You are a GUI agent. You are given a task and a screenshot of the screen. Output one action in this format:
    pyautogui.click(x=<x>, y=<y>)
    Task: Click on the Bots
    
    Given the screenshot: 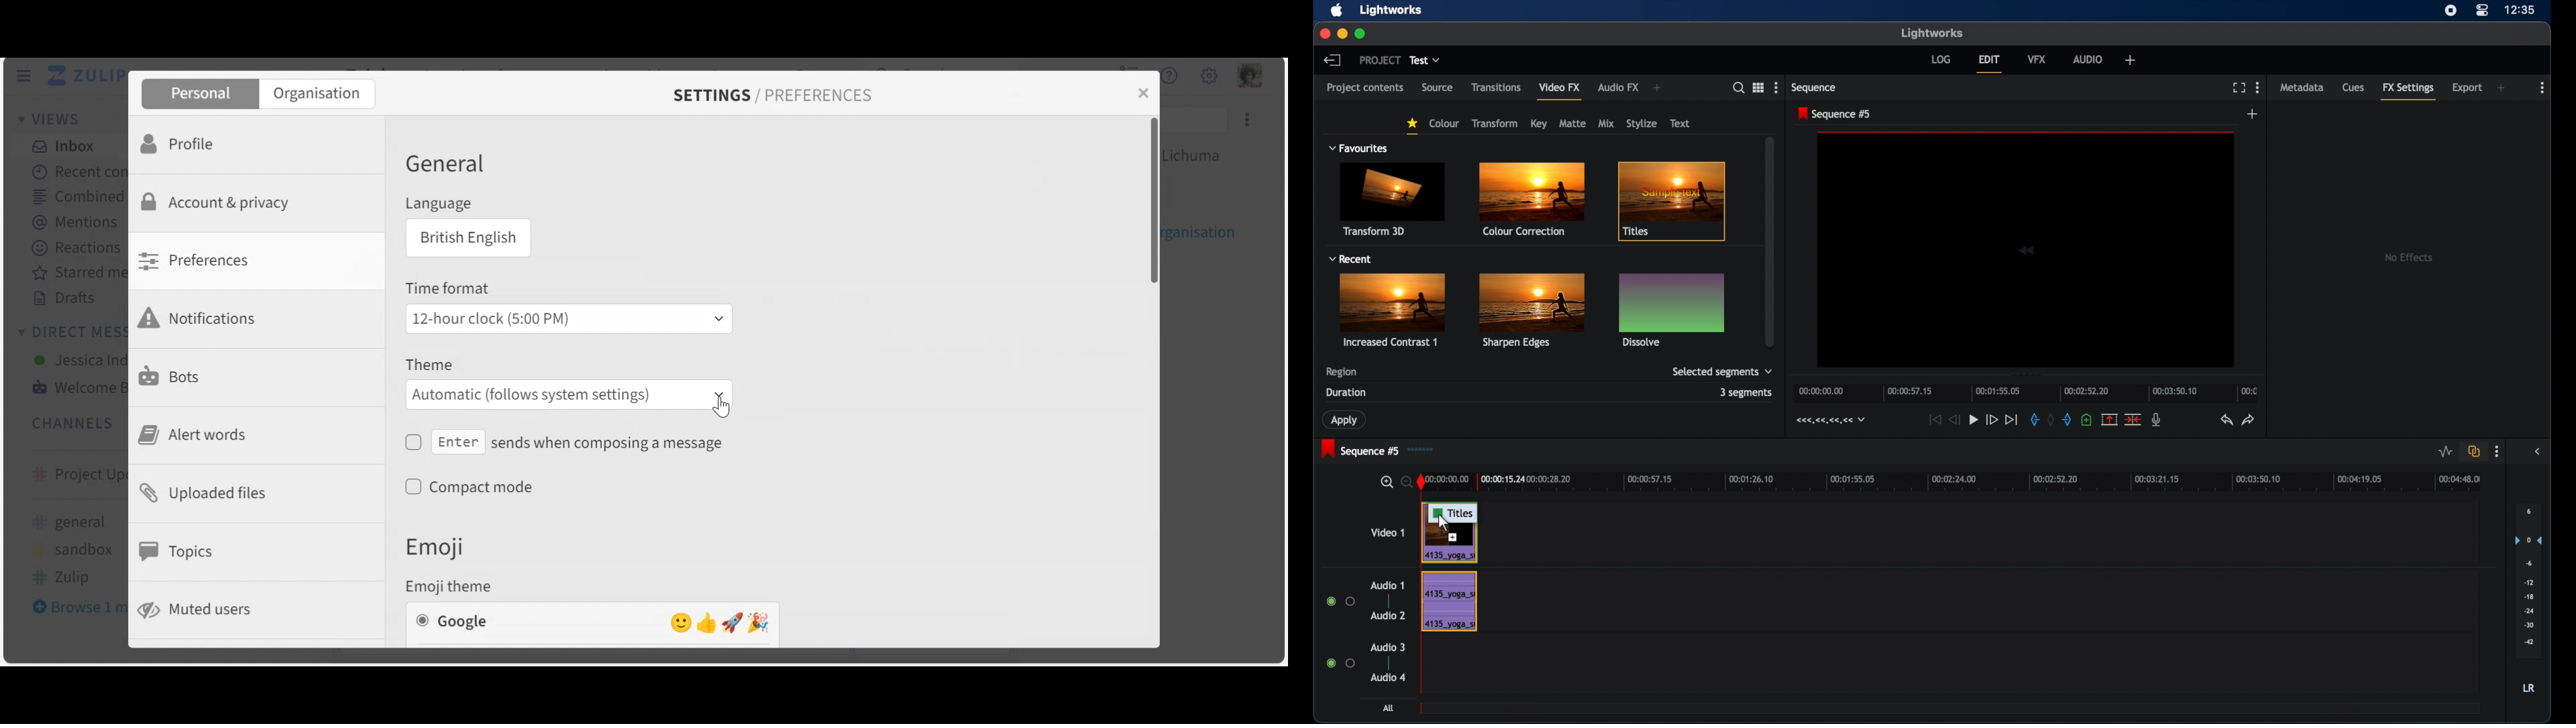 What is the action you would take?
    pyautogui.click(x=172, y=375)
    